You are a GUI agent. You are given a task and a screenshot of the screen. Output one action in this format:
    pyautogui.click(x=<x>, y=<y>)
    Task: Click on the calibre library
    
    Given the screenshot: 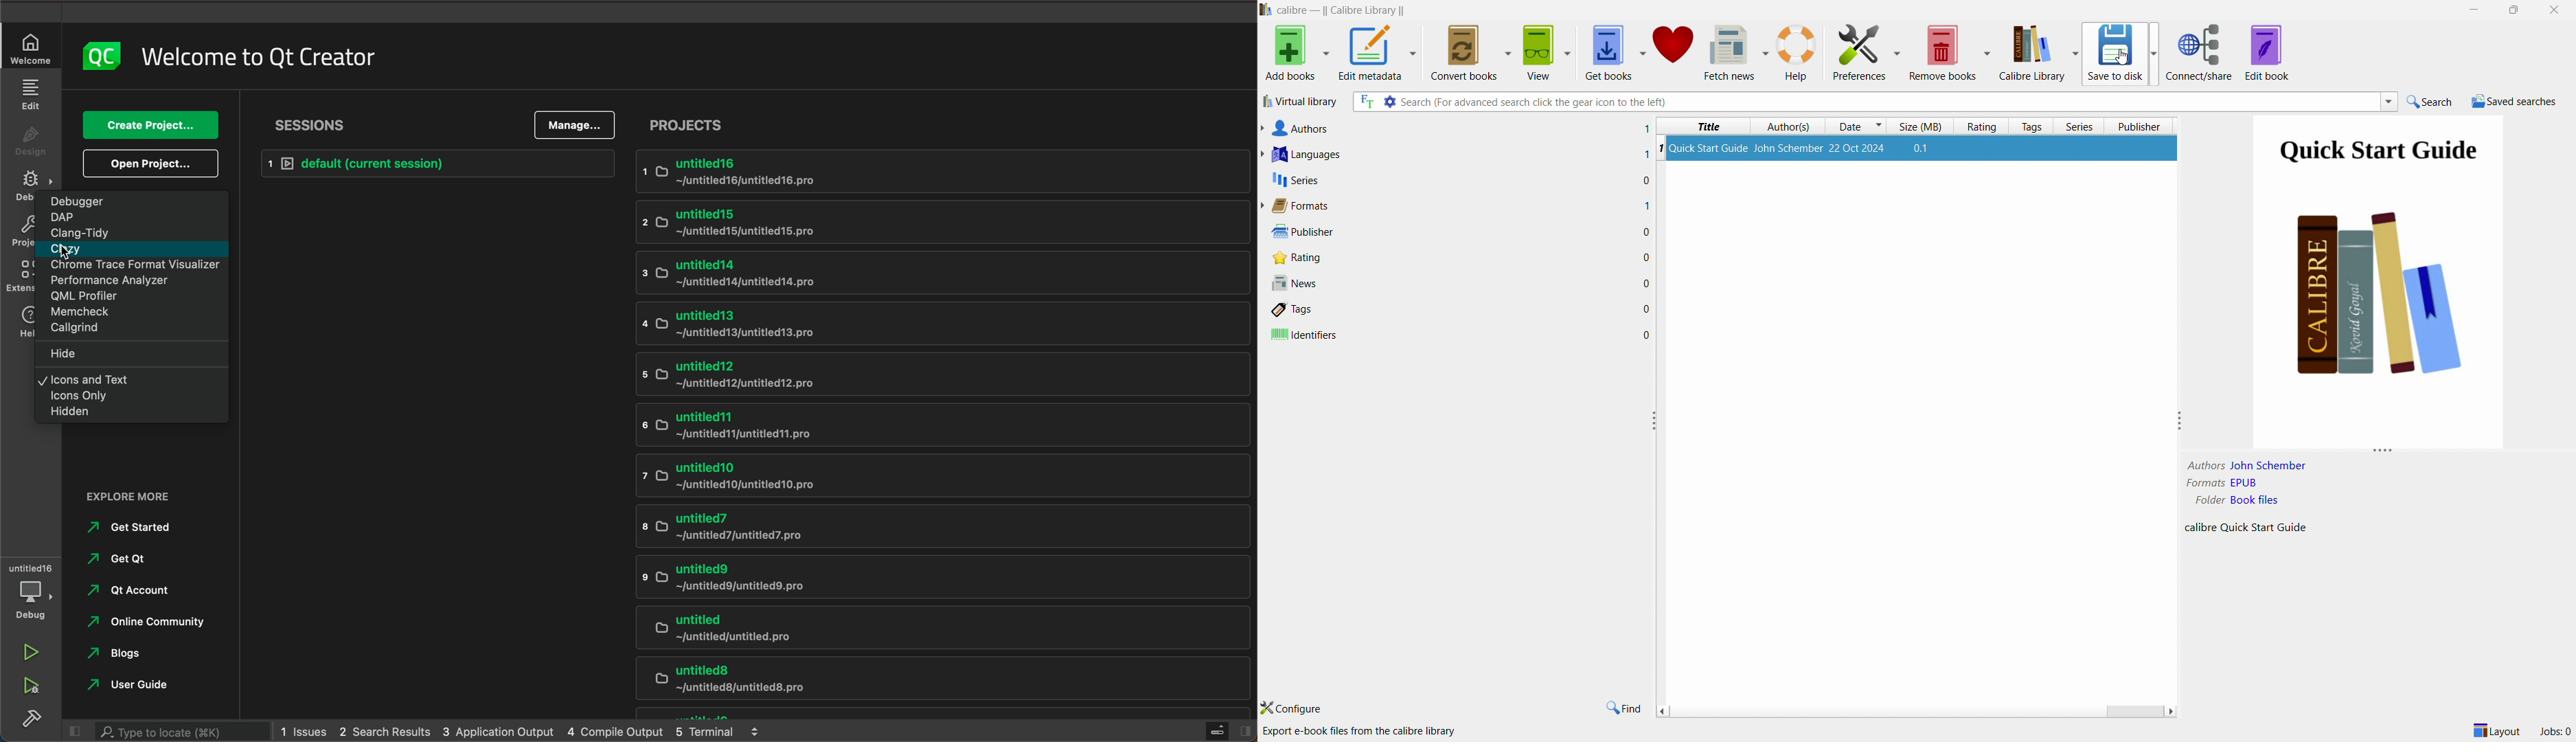 What is the action you would take?
    pyautogui.click(x=2038, y=52)
    